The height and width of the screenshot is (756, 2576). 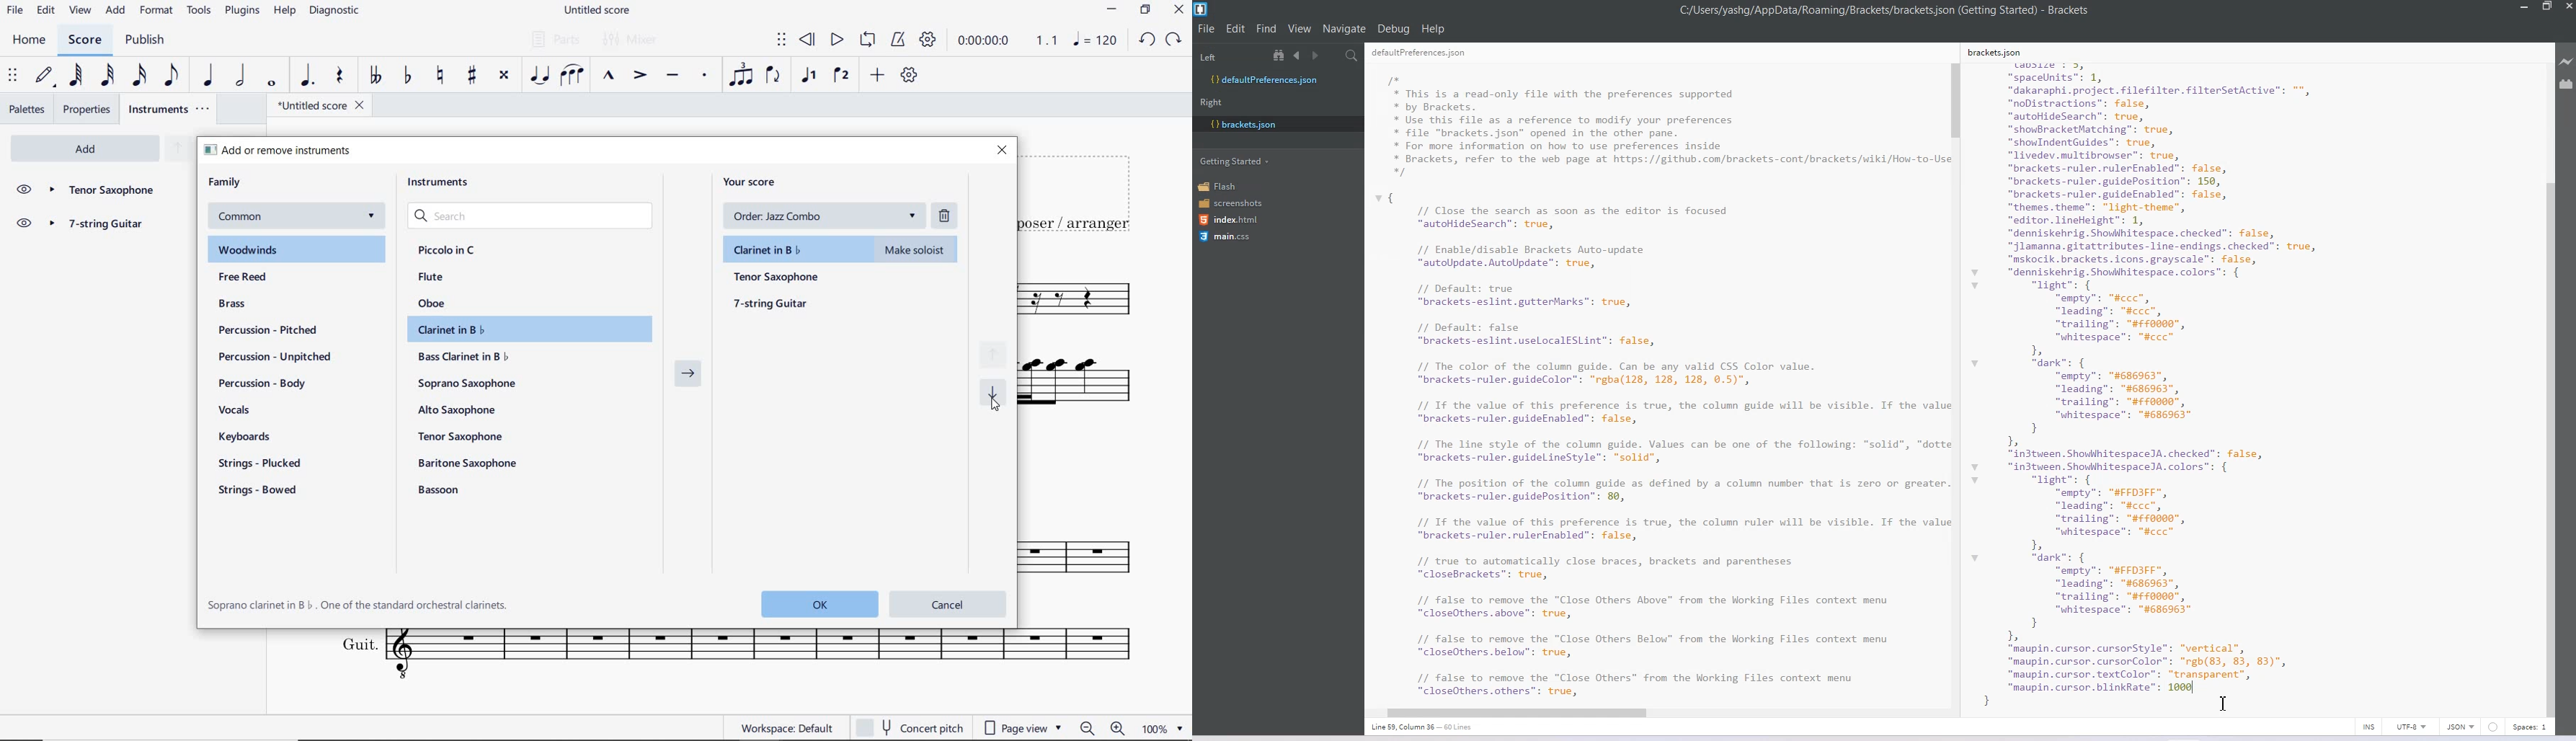 I want to click on percussion - body, so click(x=262, y=383).